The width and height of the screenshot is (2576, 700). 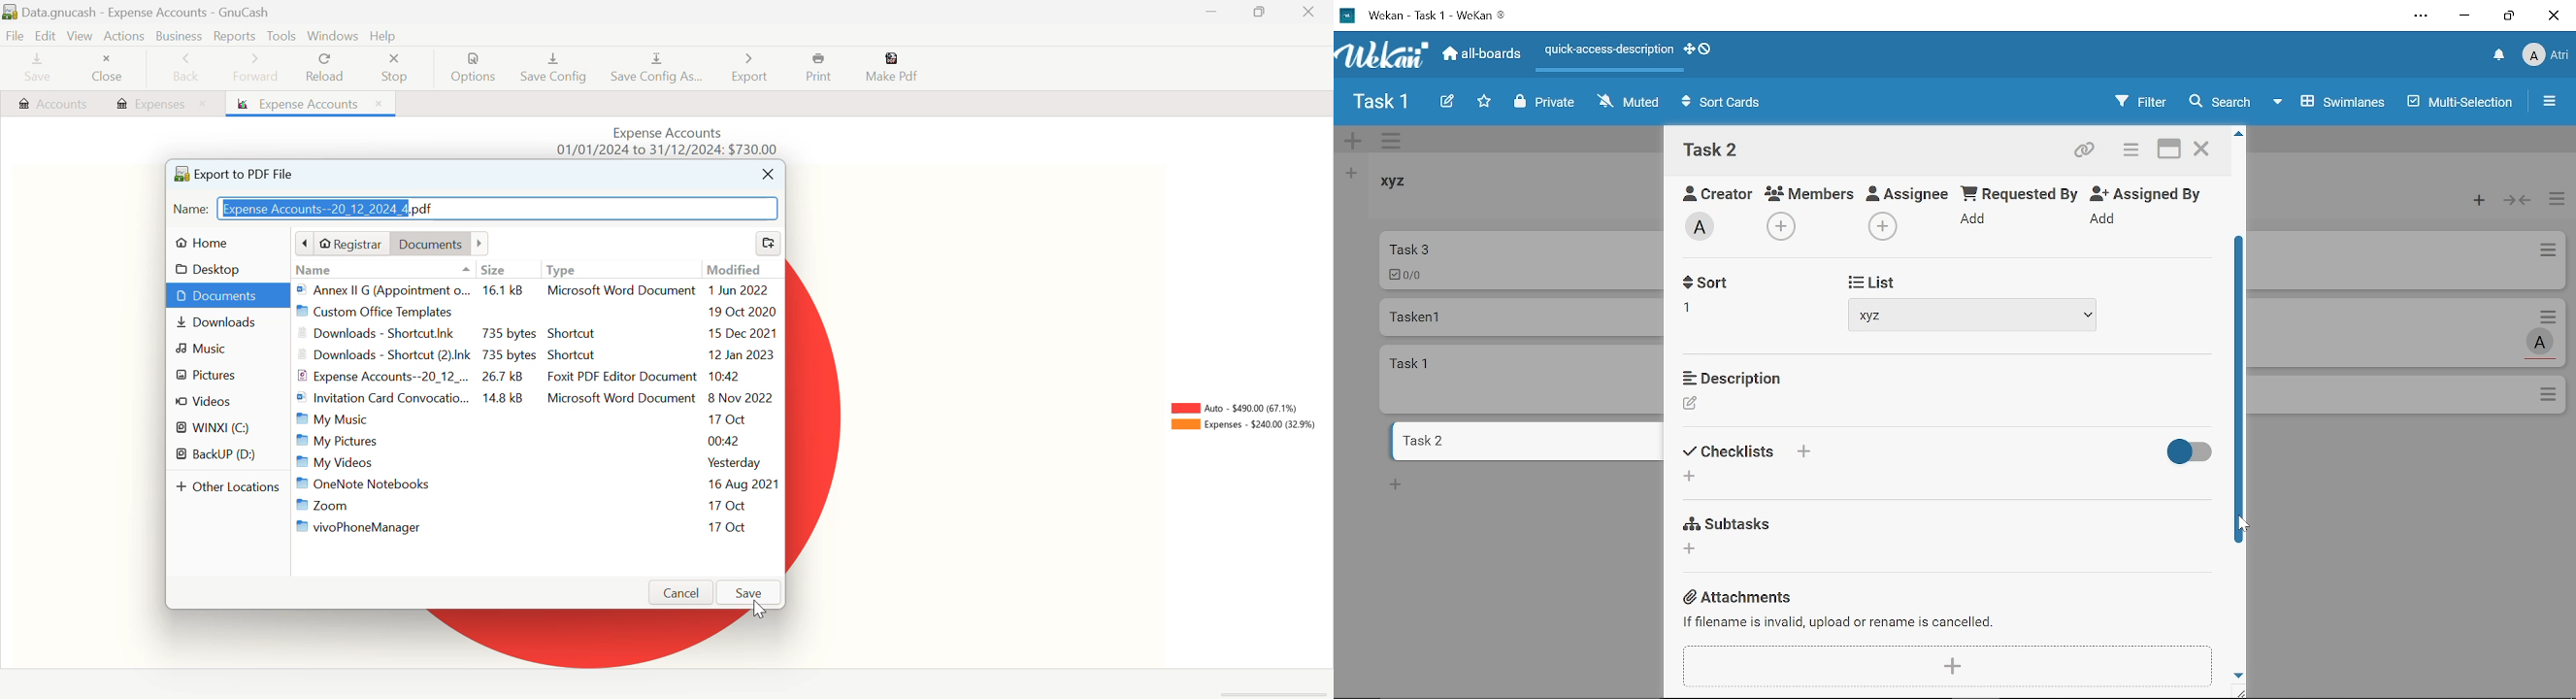 I want to click on Save Config As, so click(x=658, y=68).